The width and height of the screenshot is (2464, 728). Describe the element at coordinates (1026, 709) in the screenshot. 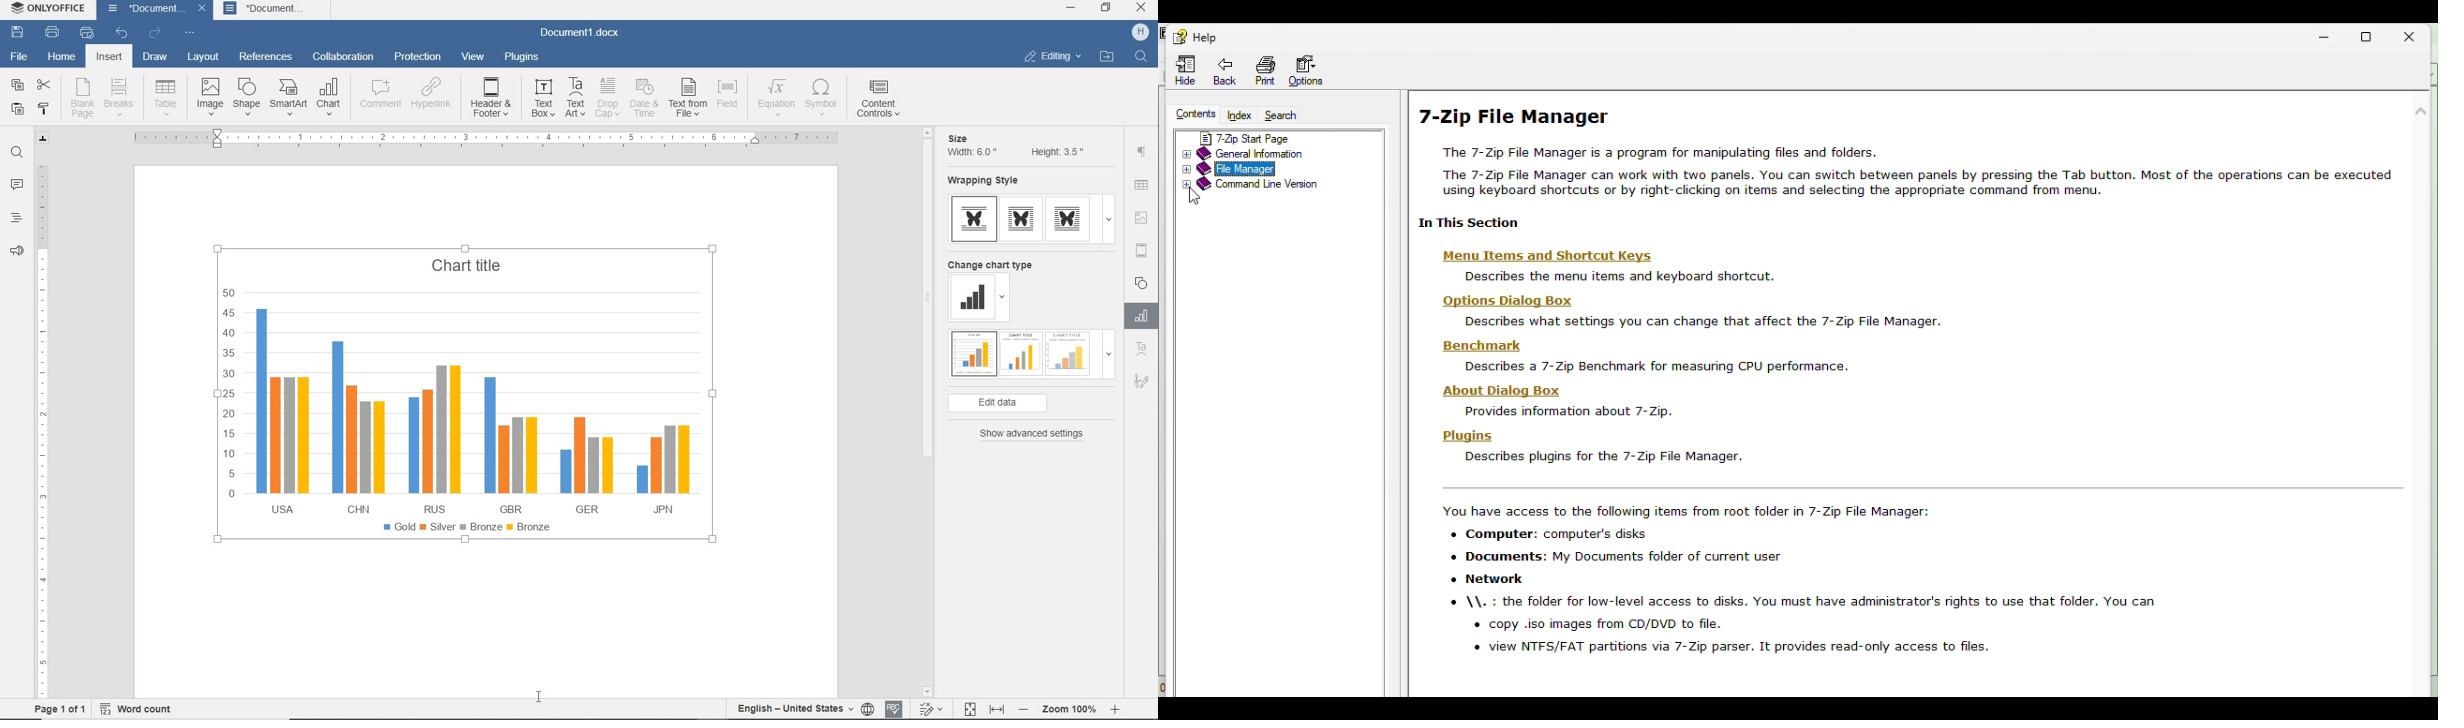

I see `zoom out` at that location.